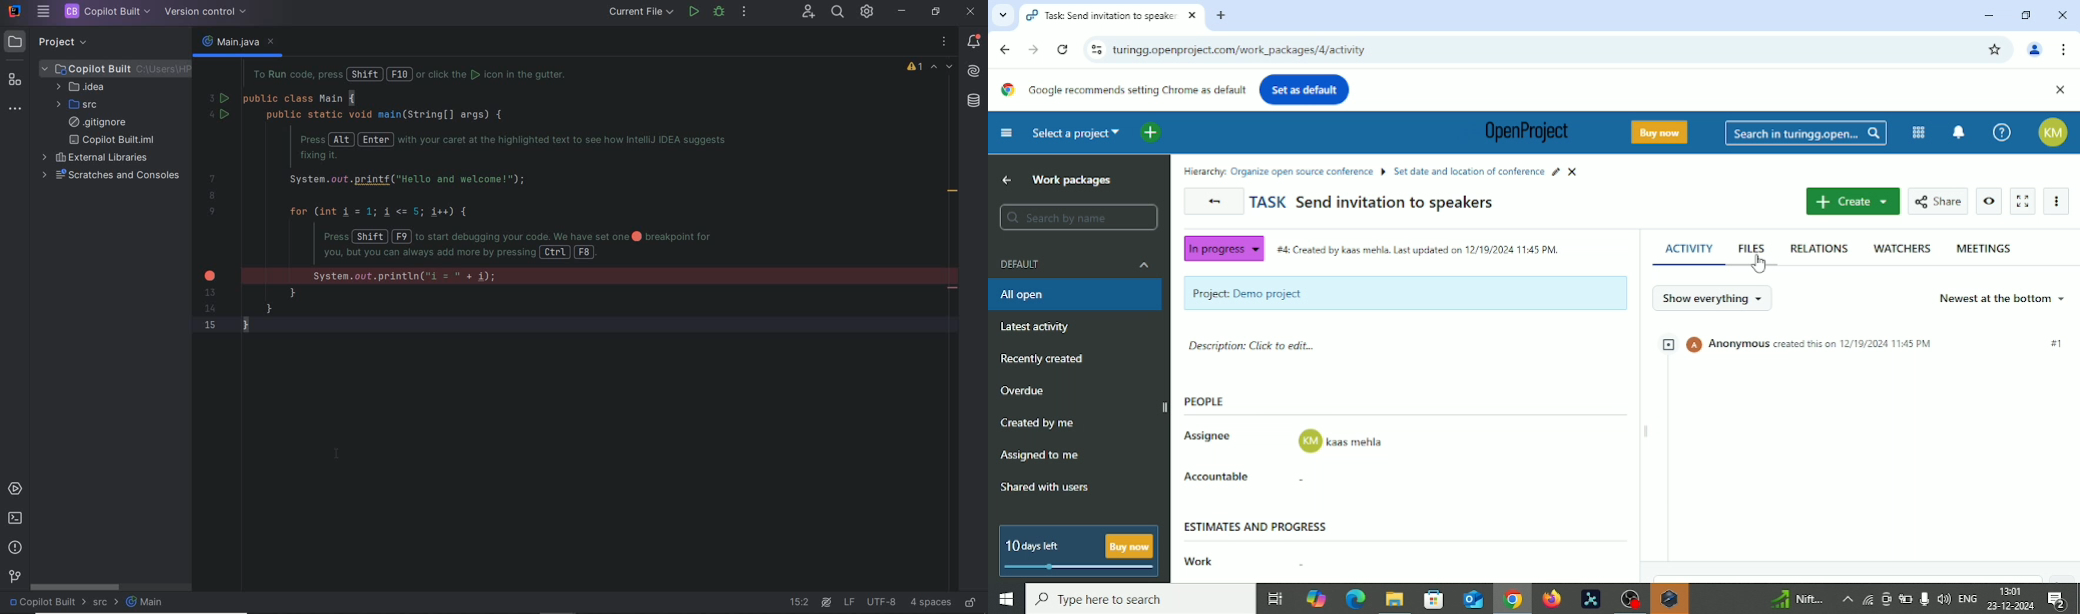  Describe the element at coordinates (1342, 481) in the screenshot. I see `accountable` at that location.